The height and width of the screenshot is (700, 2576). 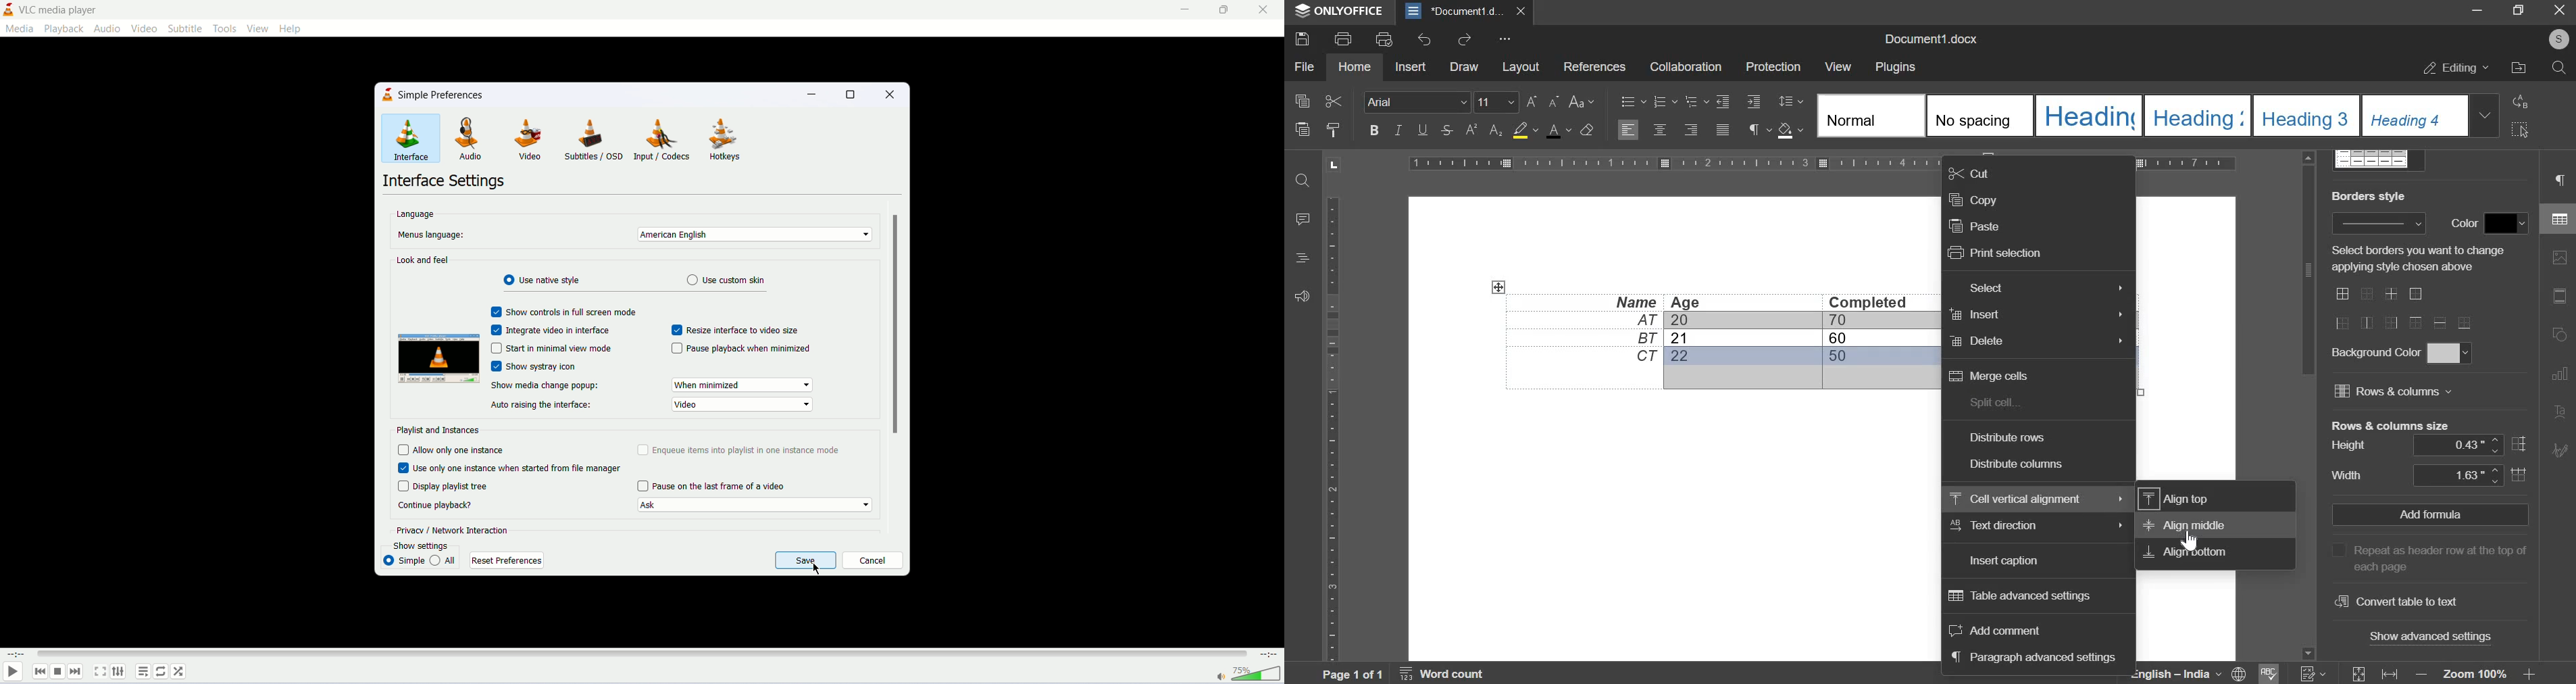 What do you see at coordinates (225, 29) in the screenshot?
I see `tools` at bounding box center [225, 29].